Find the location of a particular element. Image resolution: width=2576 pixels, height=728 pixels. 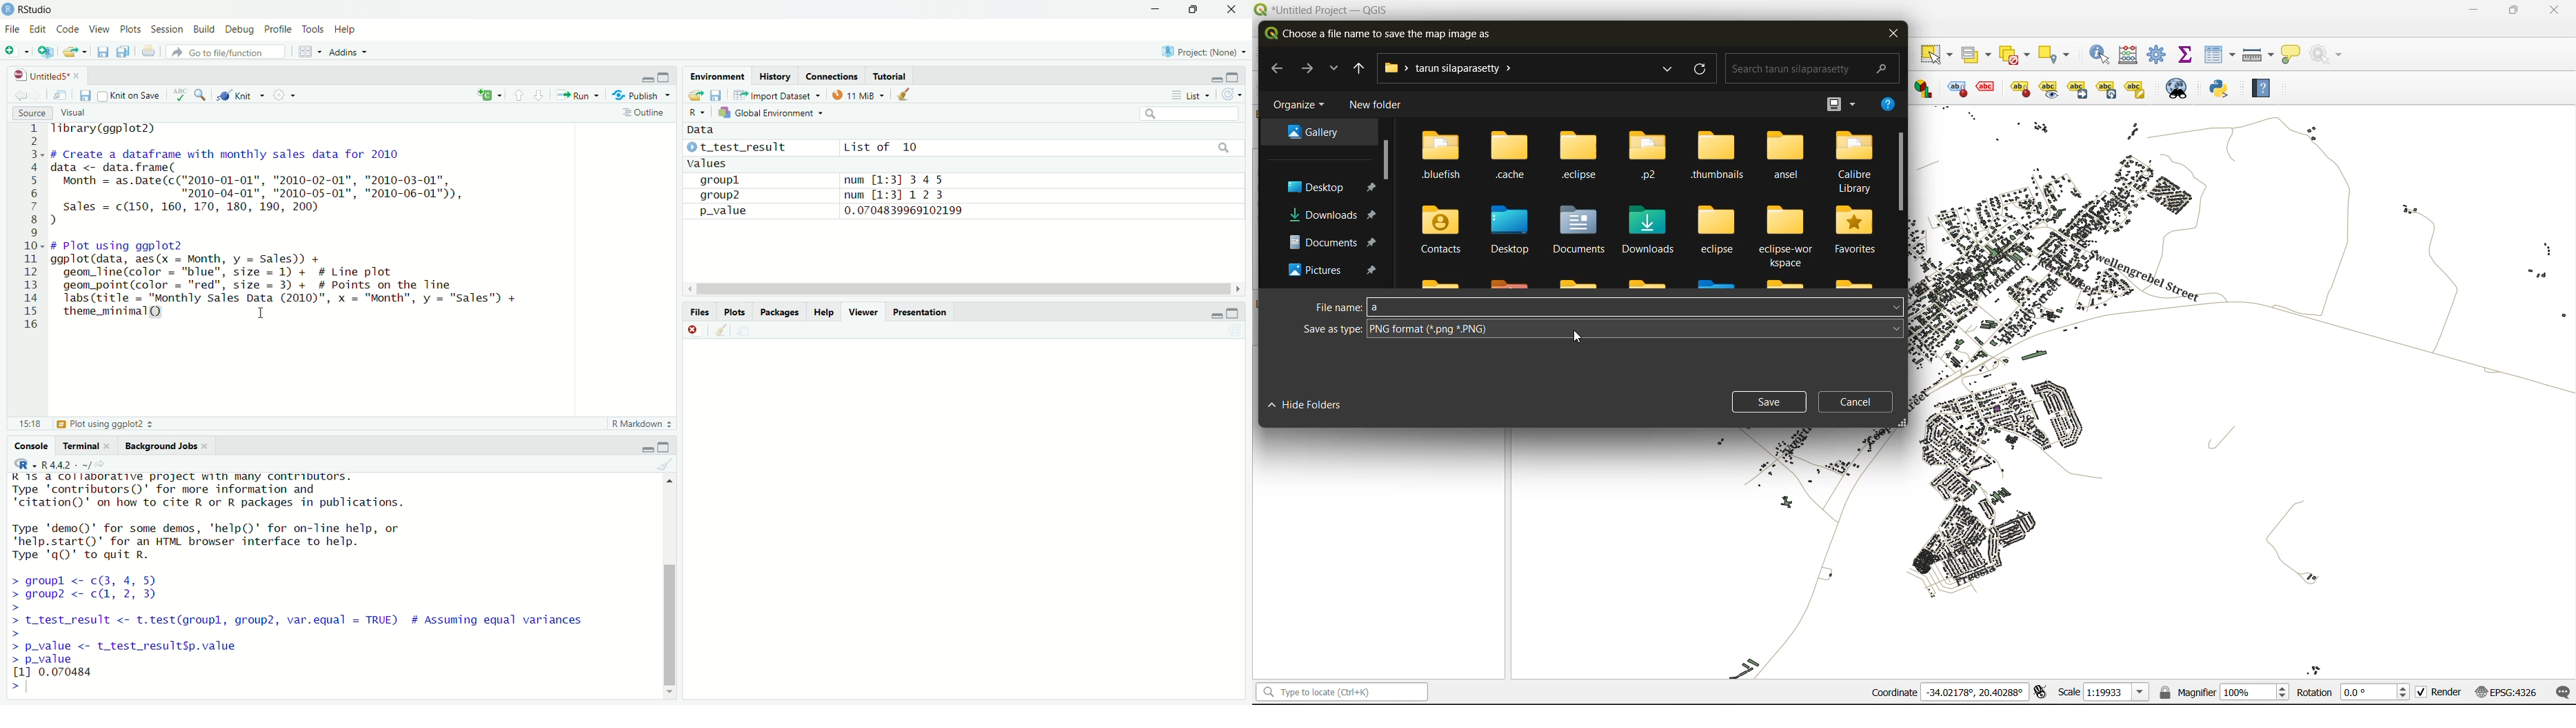

 11MB  is located at coordinates (859, 95).